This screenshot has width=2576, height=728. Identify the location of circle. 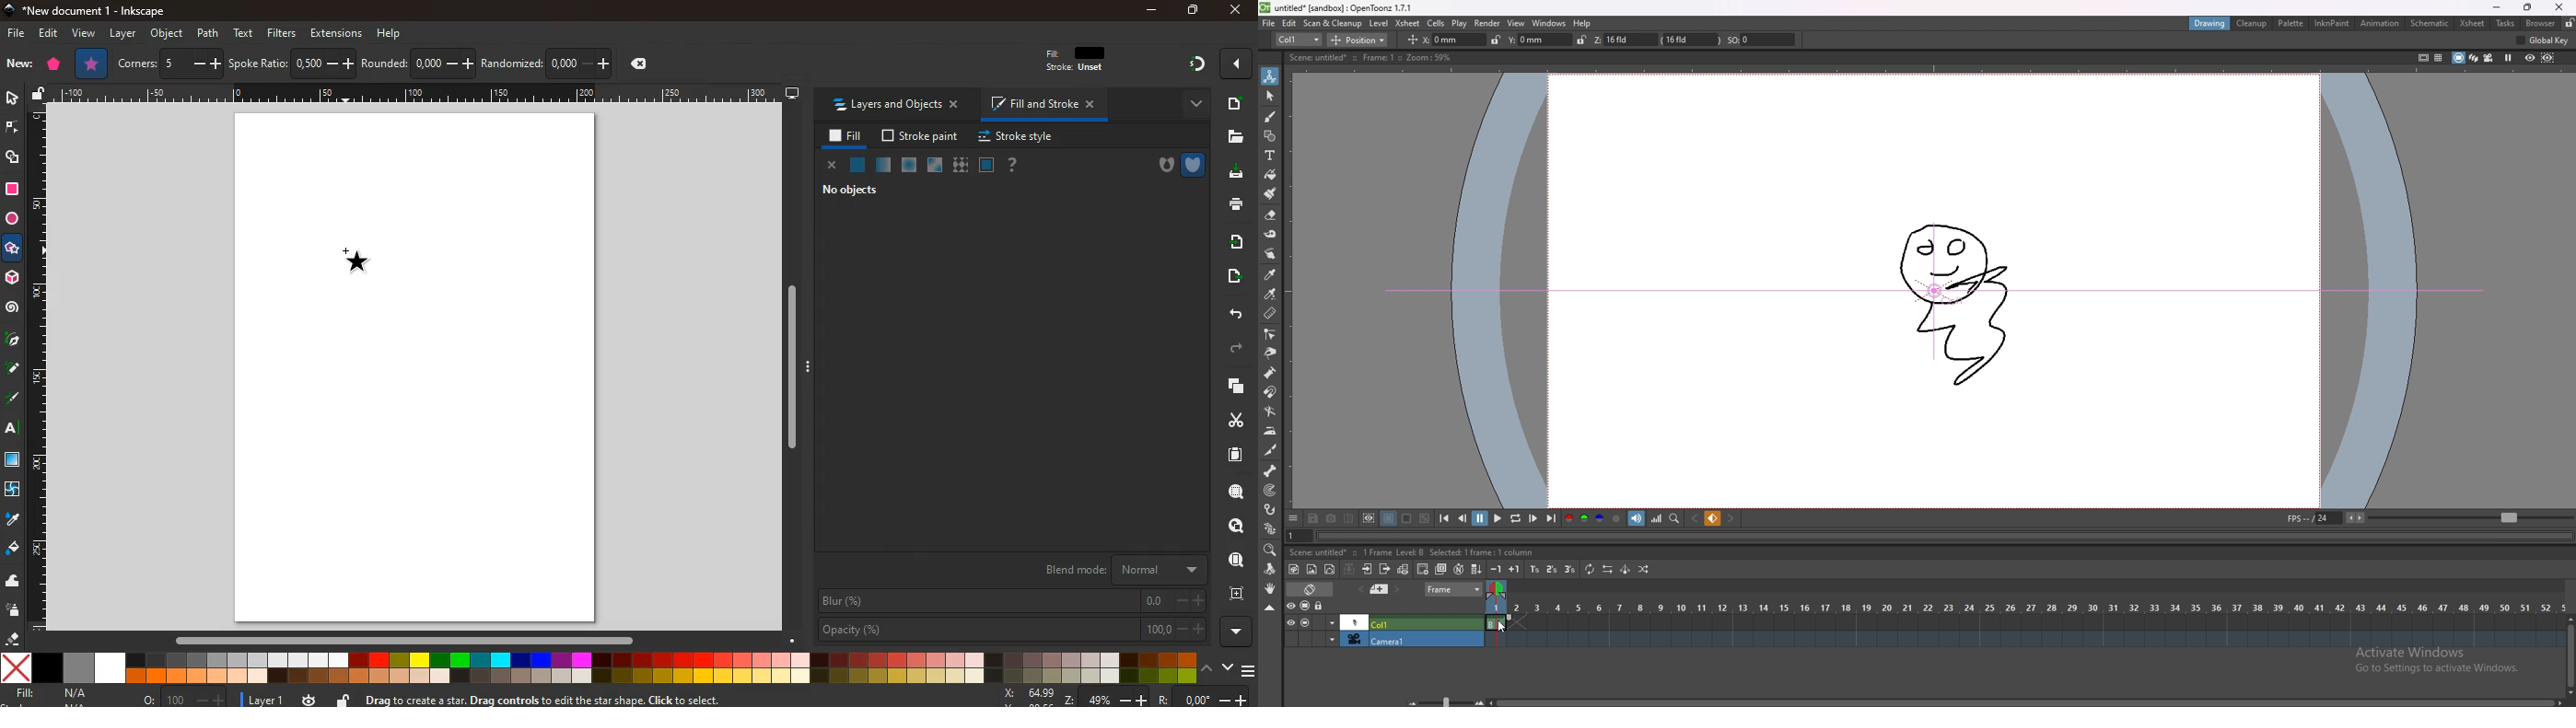
(14, 219).